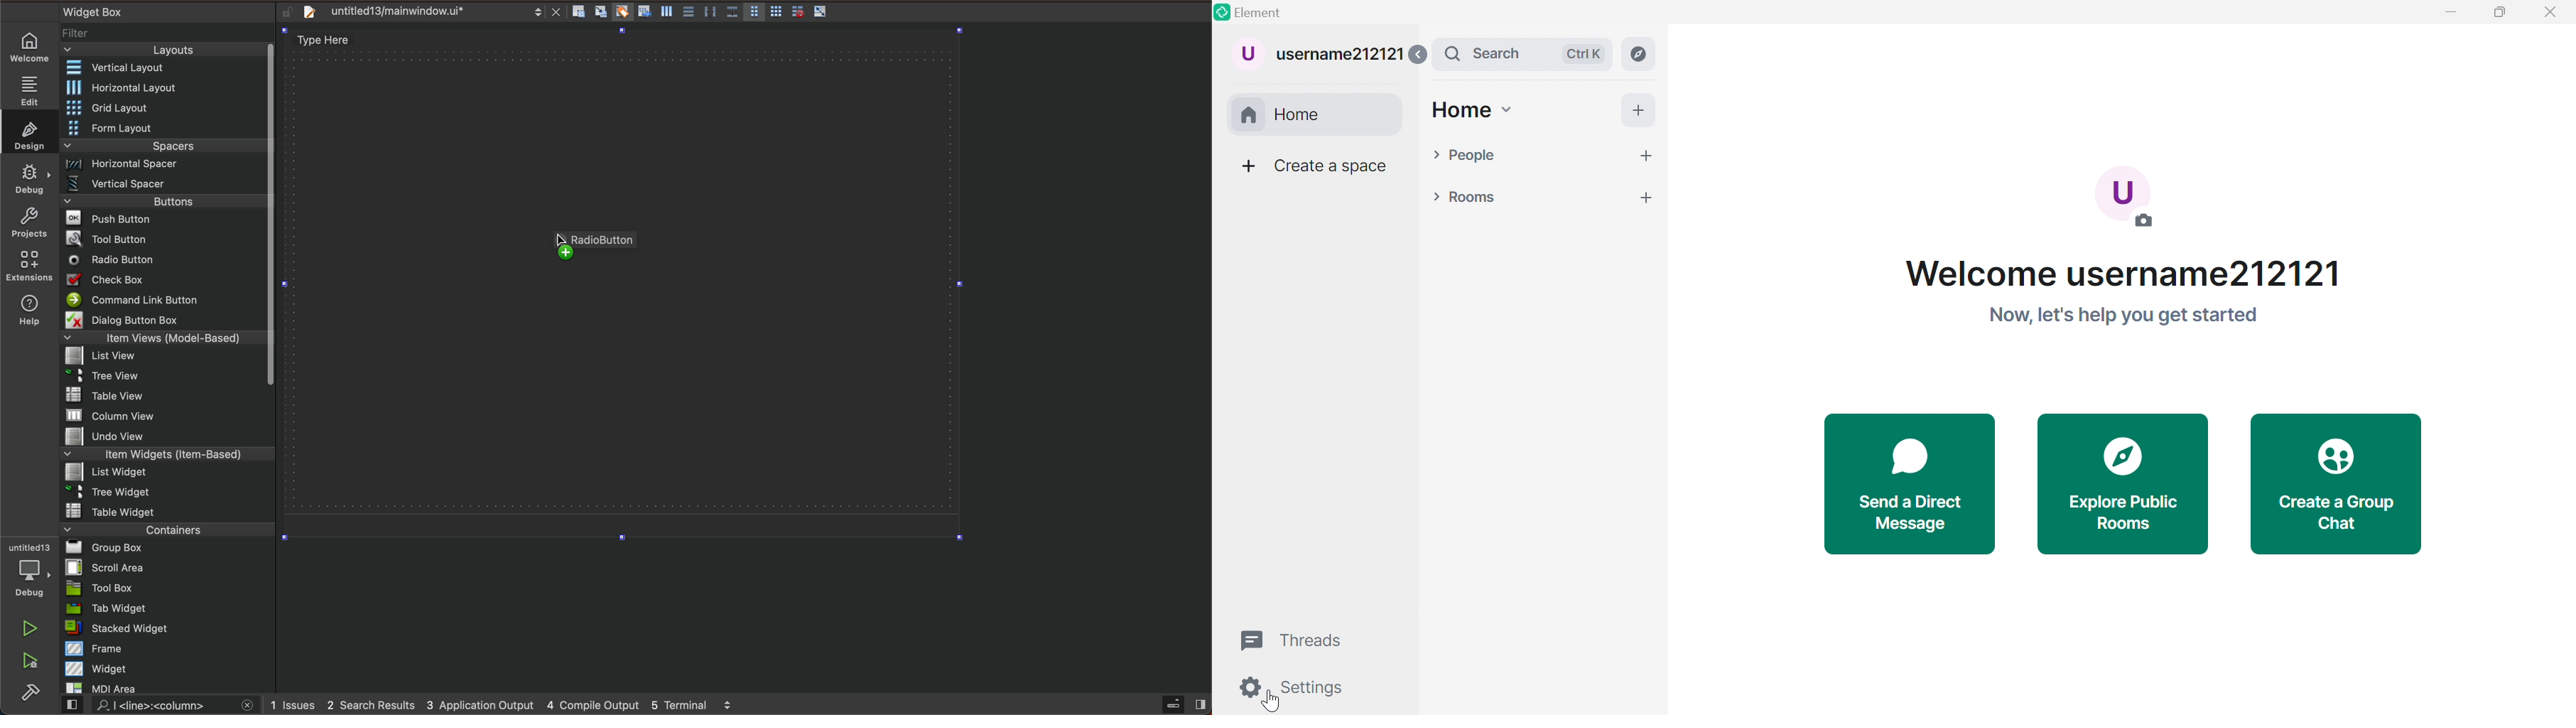  I want to click on design, so click(27, 132).